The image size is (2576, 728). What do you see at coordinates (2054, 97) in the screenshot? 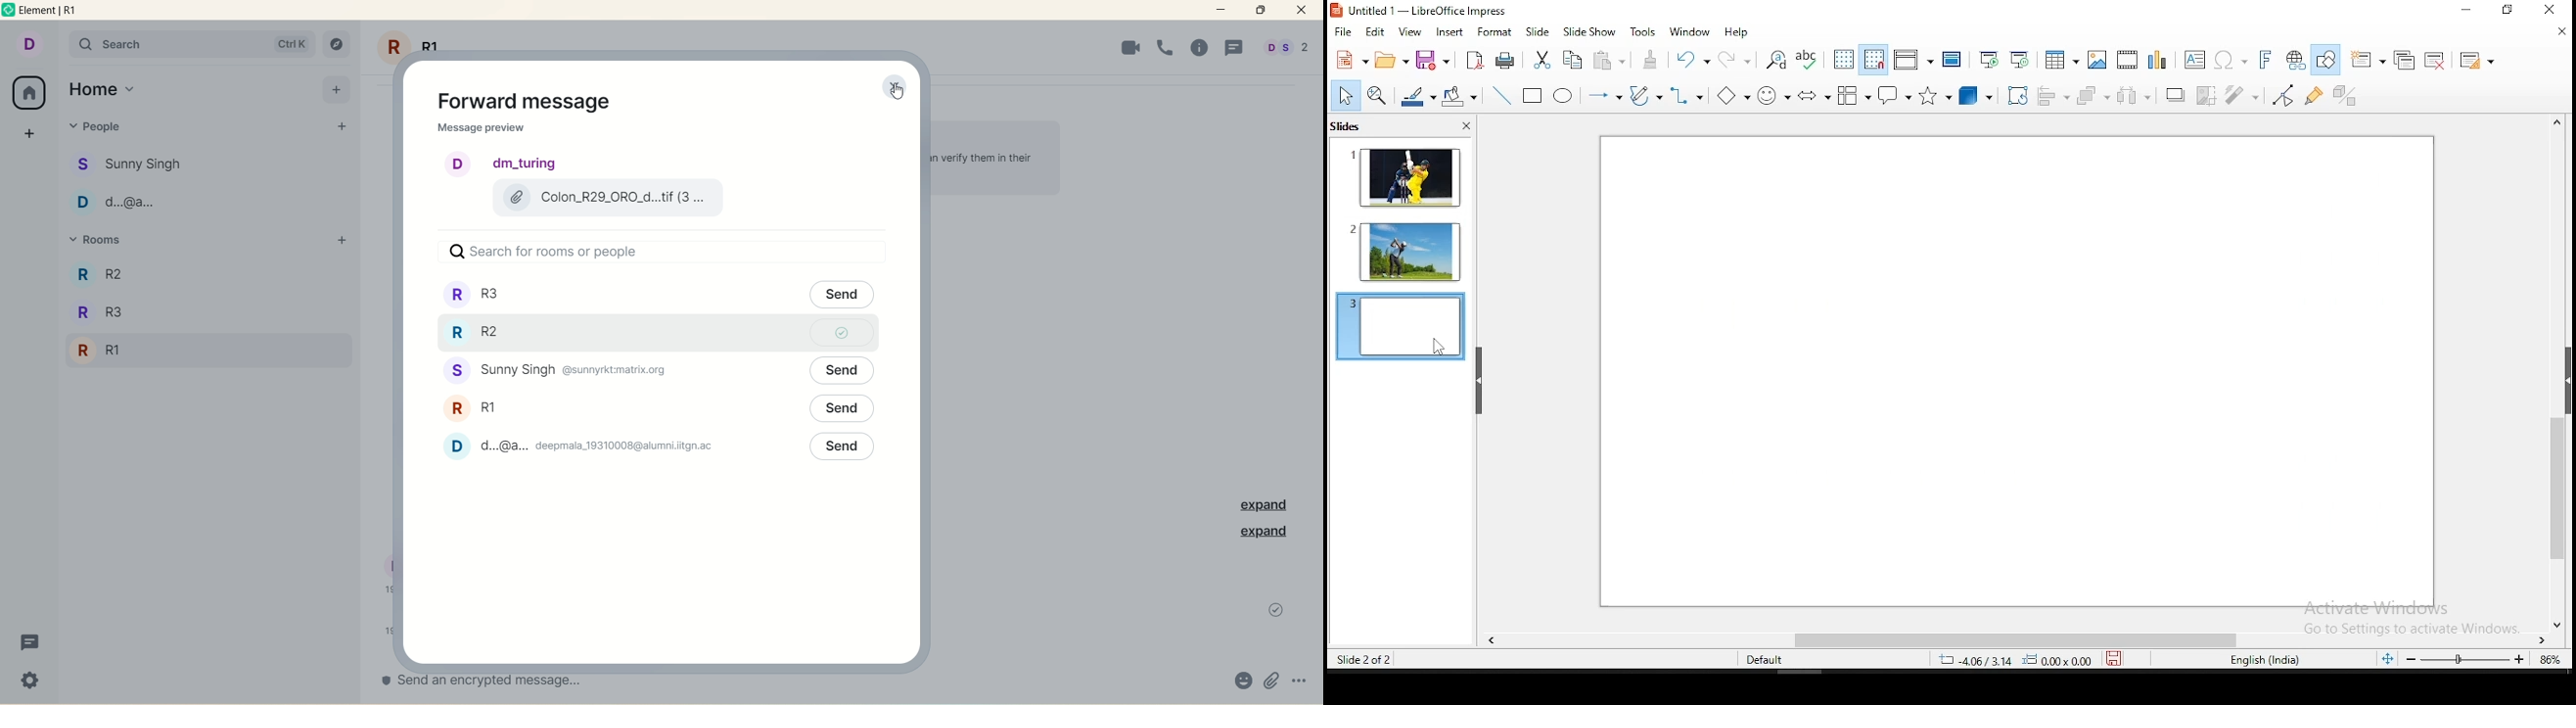
I see `align objects` at bounding box center [2054, 97].